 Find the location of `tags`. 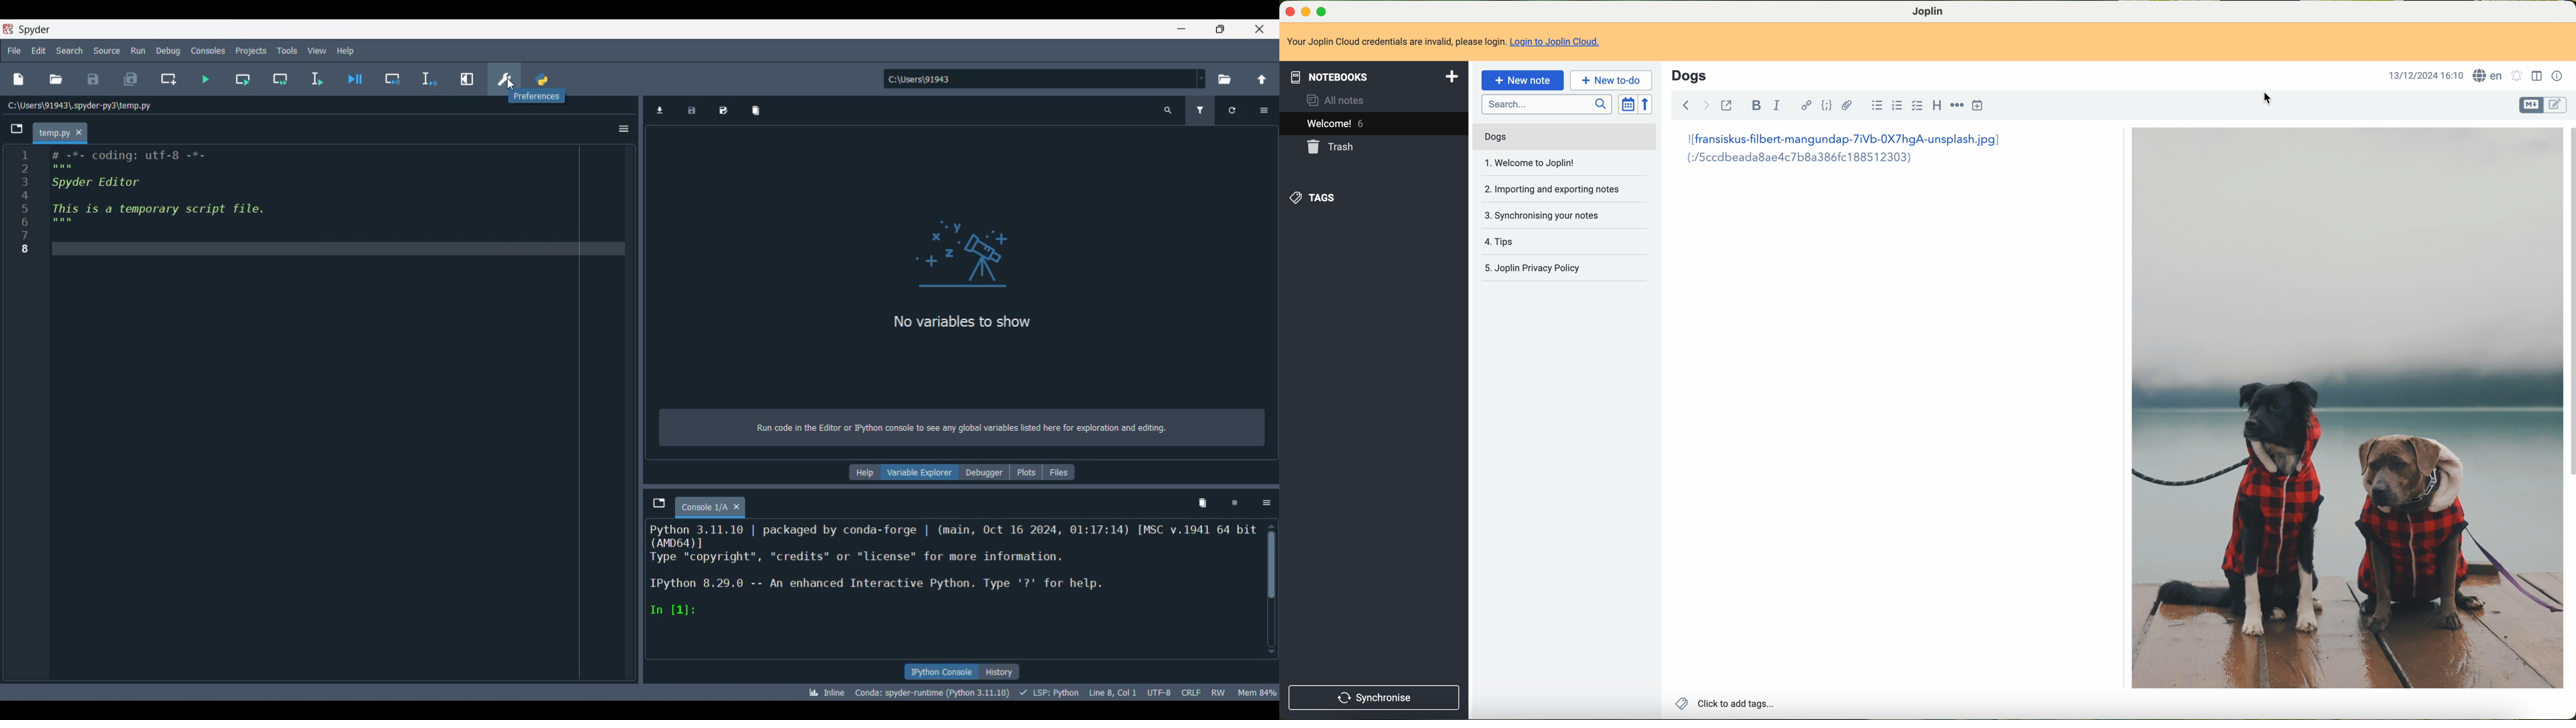

tags is located at coordinates (1316, 196).